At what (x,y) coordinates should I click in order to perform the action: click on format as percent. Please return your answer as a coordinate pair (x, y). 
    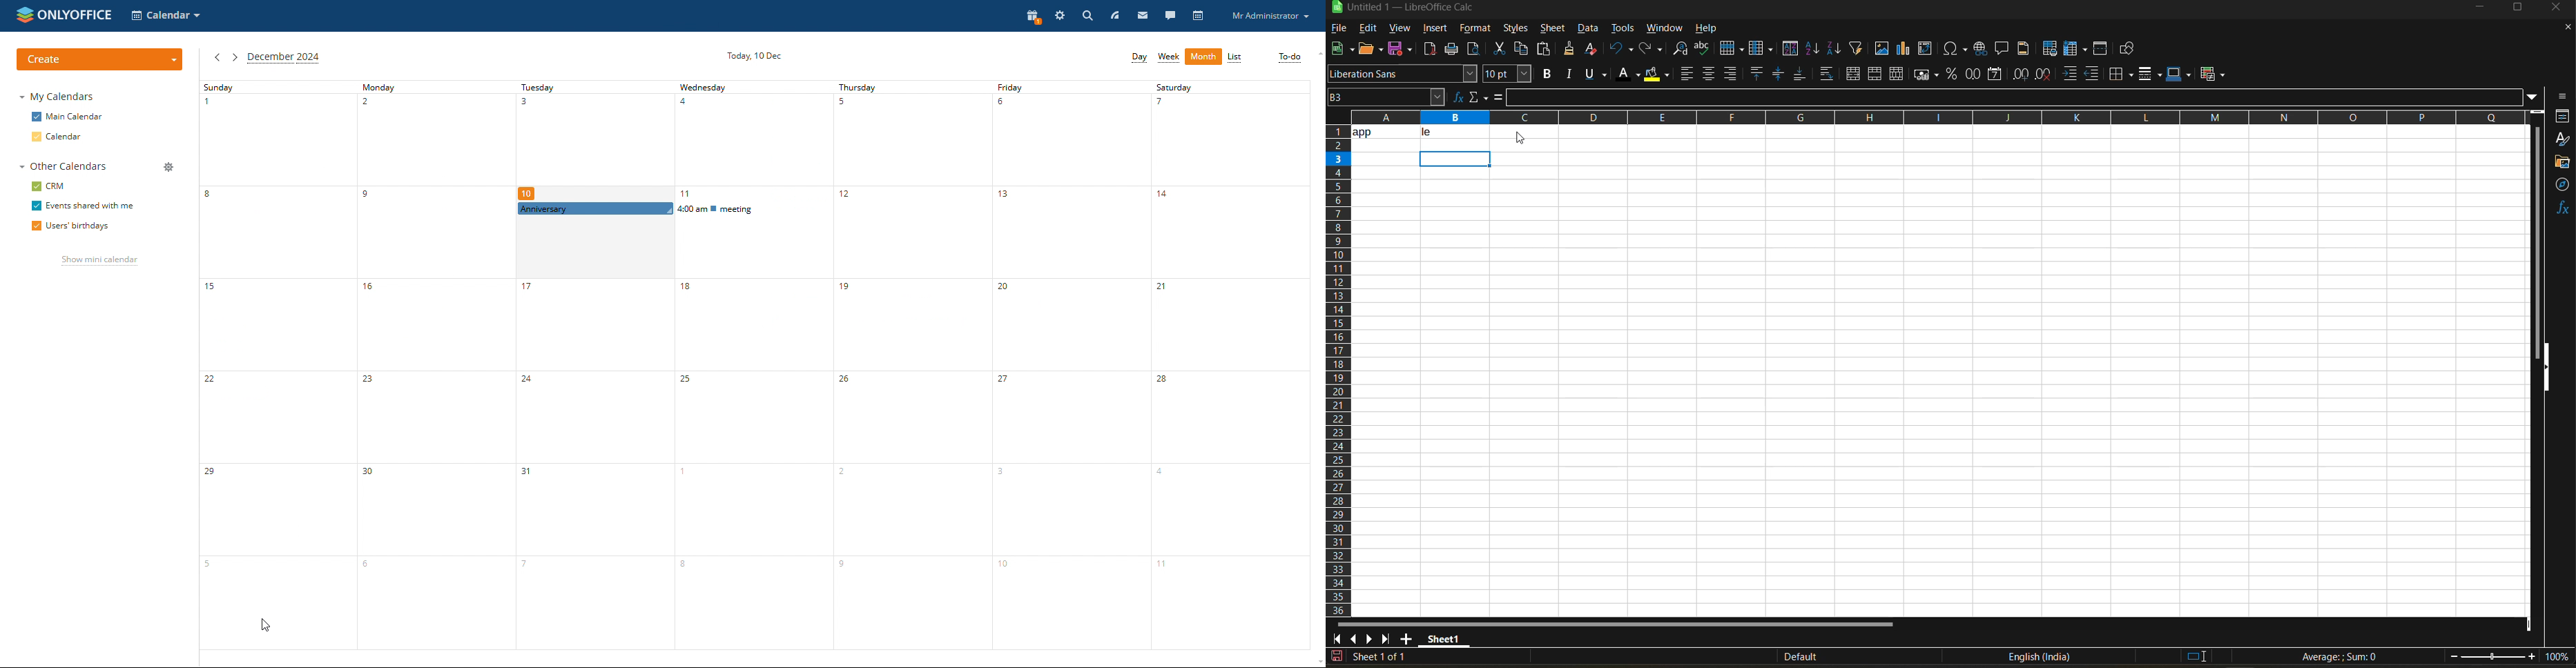
    Looking at the image, I should click on (1954, 74).